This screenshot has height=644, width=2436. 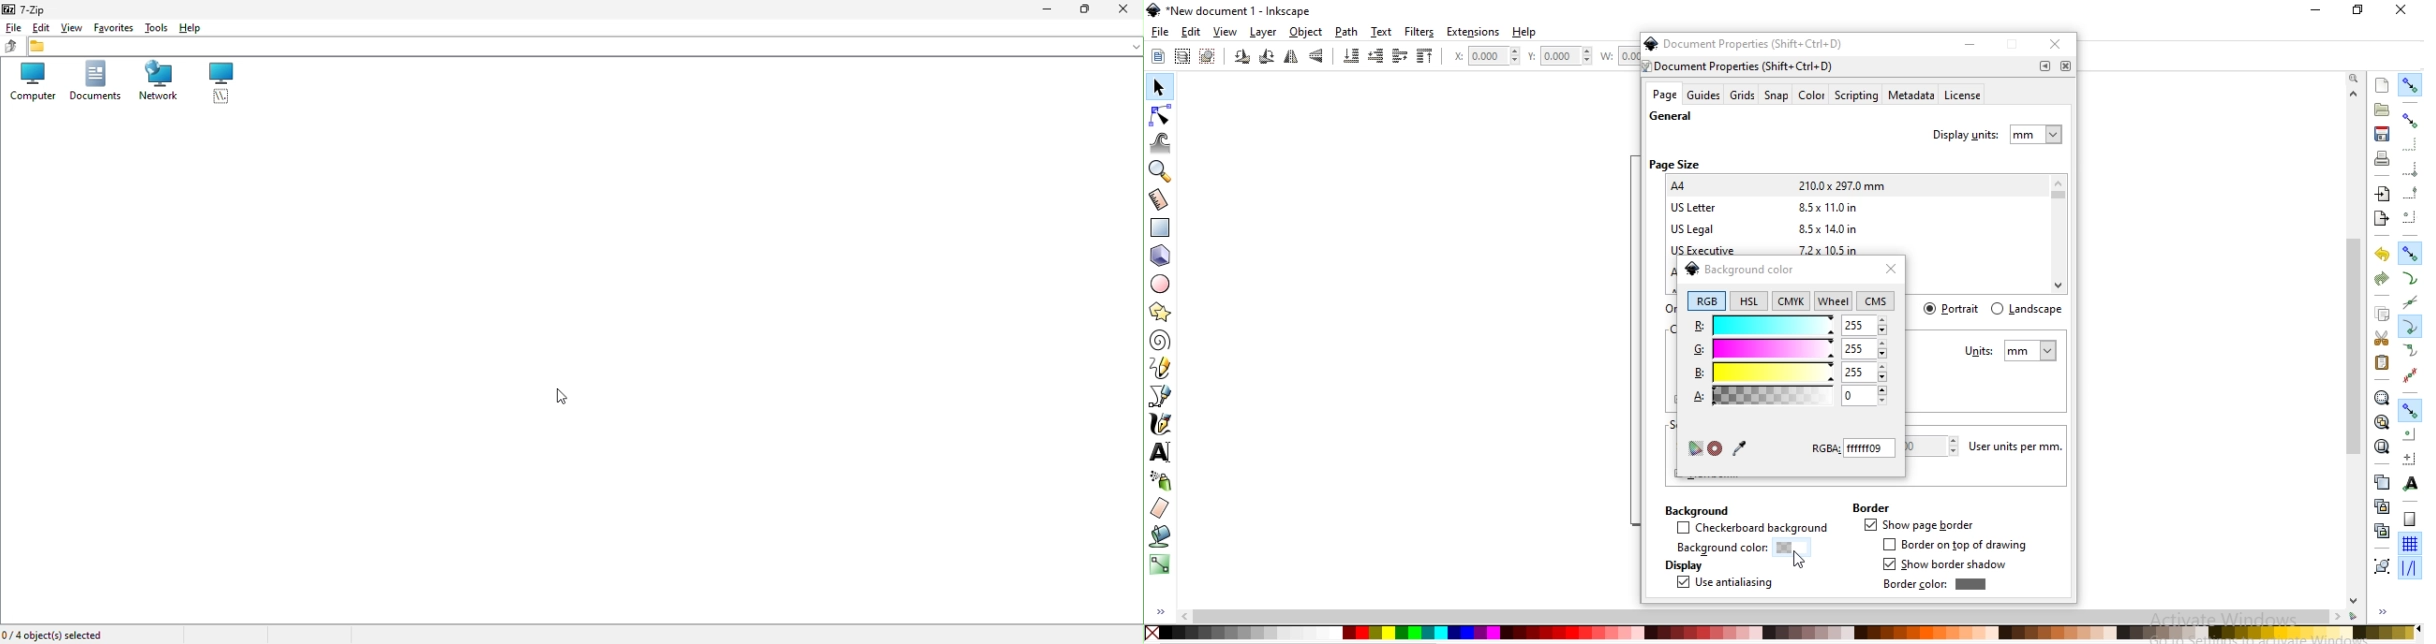 What do you see at coordinates (2410, 458) in the screenshot?
I see `snap an items rotation center` at bounding box center [2410, 458].